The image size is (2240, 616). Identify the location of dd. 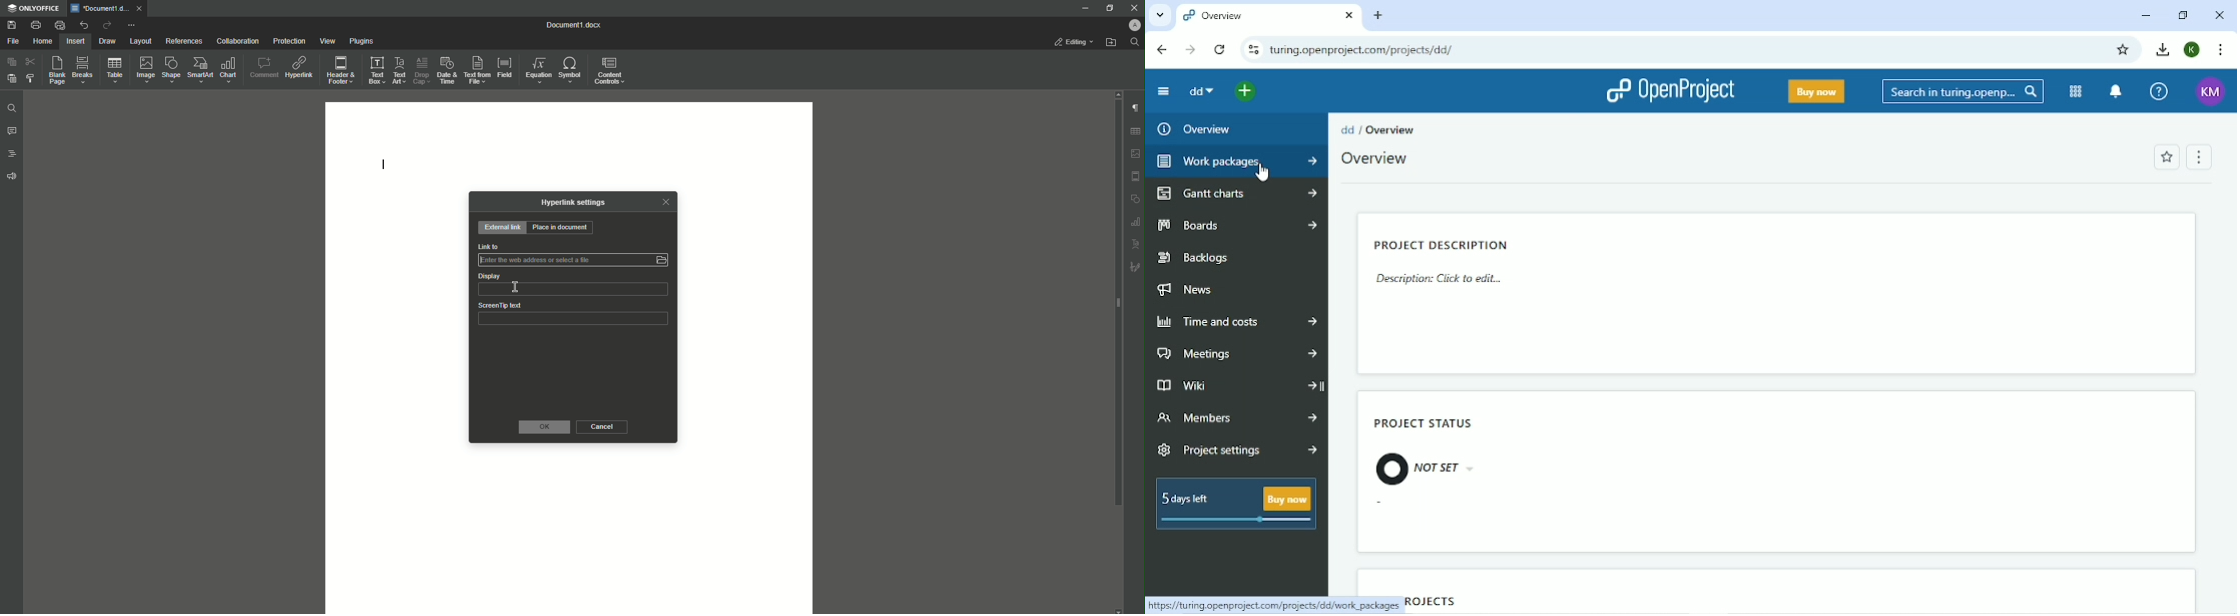
(1346, 129).